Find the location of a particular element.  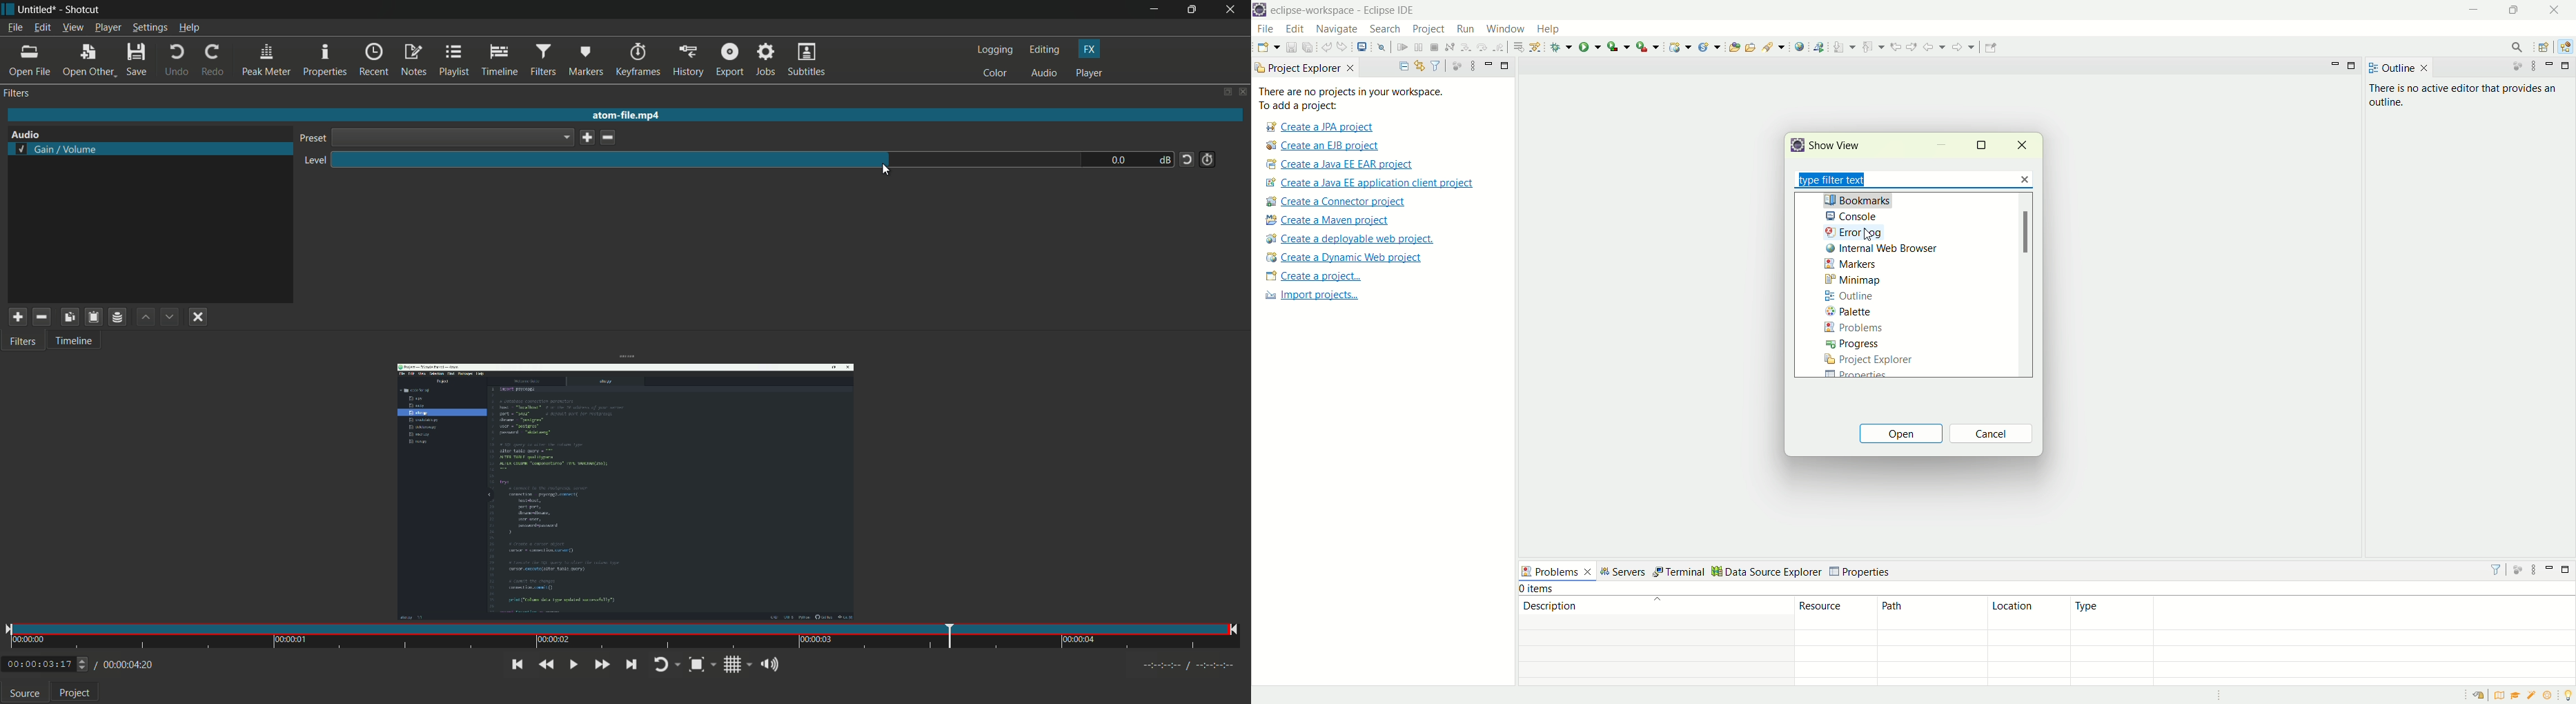

preset is located at coordinates (311, 139).